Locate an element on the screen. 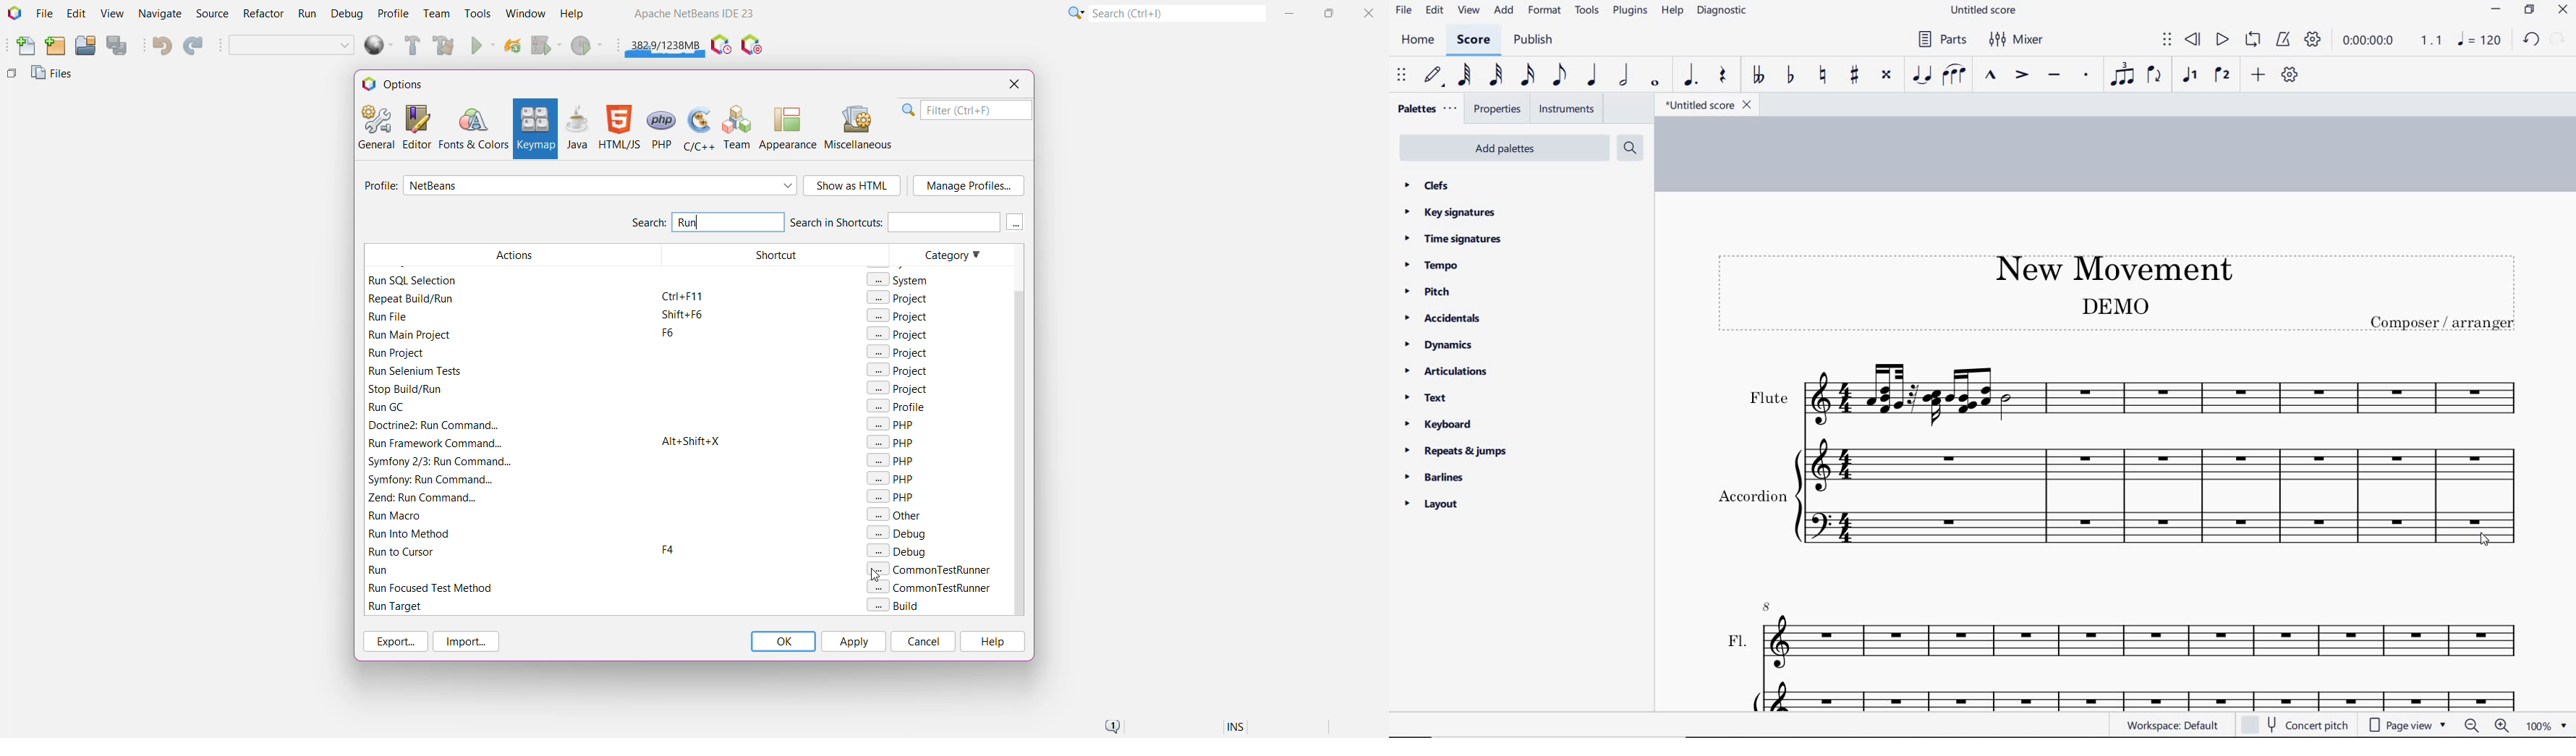 The image size is (2576, 756). Close is located at coordinates (1371, 12).